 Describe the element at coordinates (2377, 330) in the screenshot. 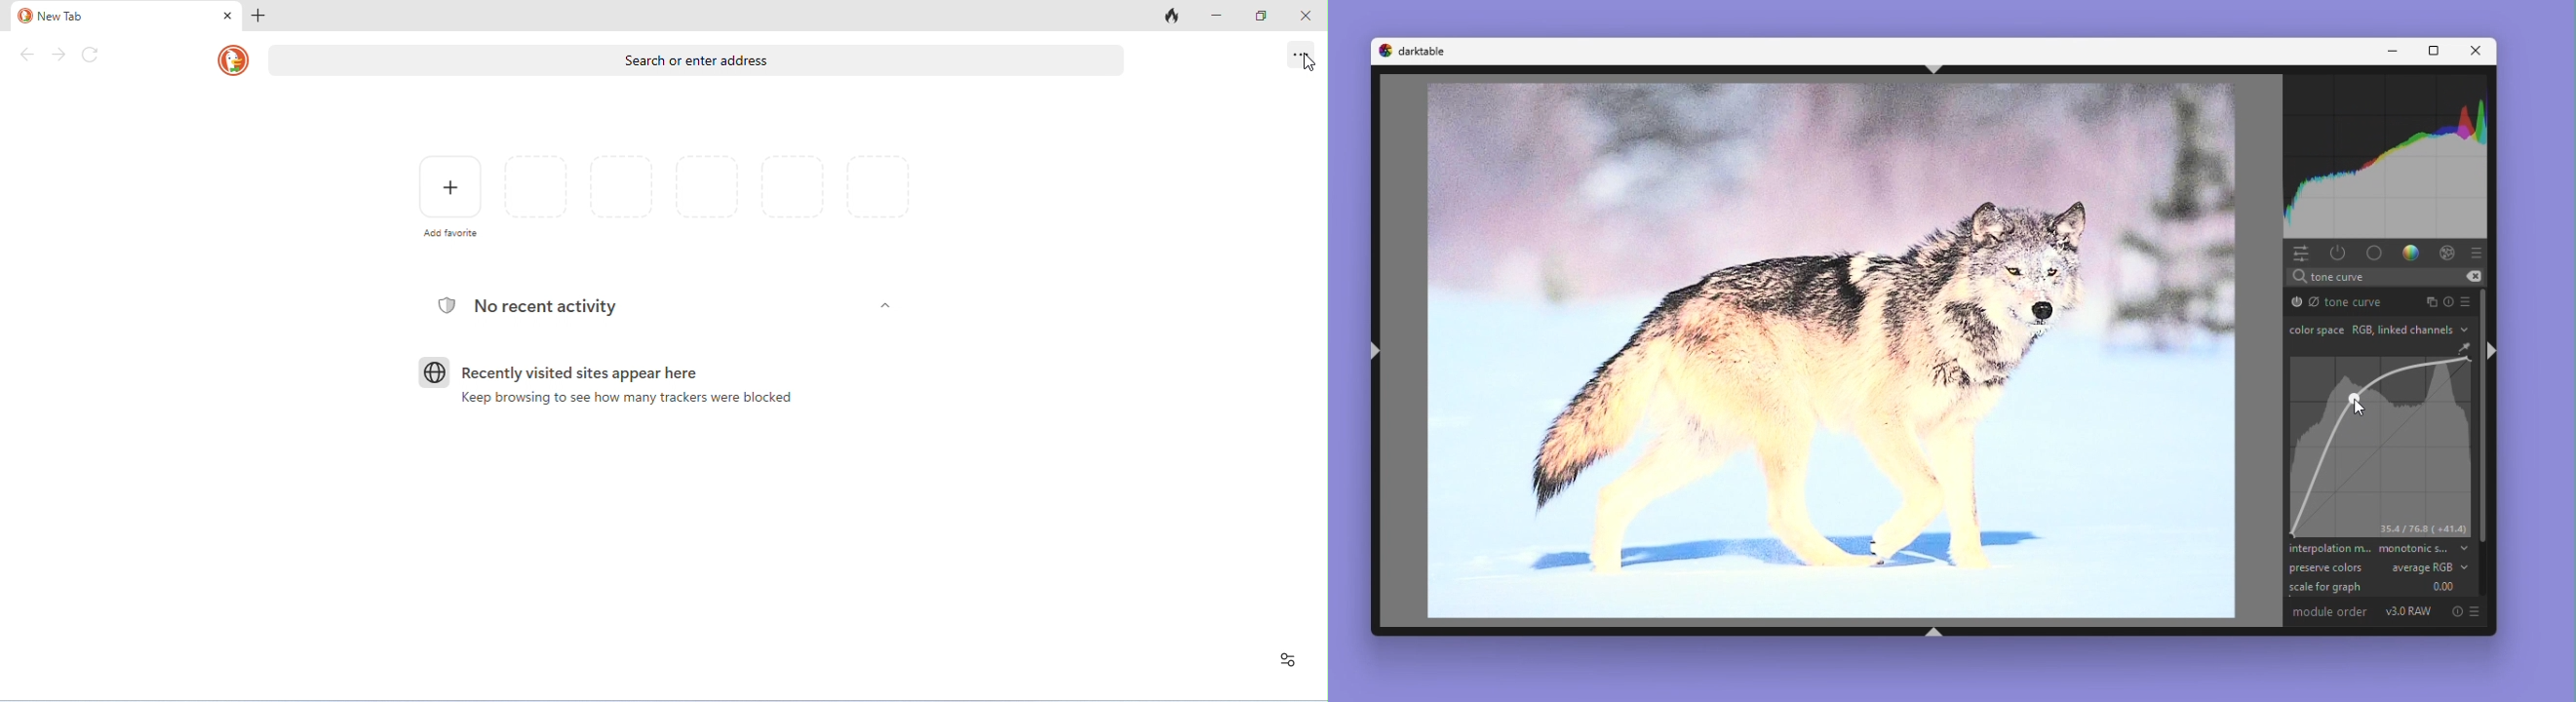

I see `Colour space RGB link channels` at that location.